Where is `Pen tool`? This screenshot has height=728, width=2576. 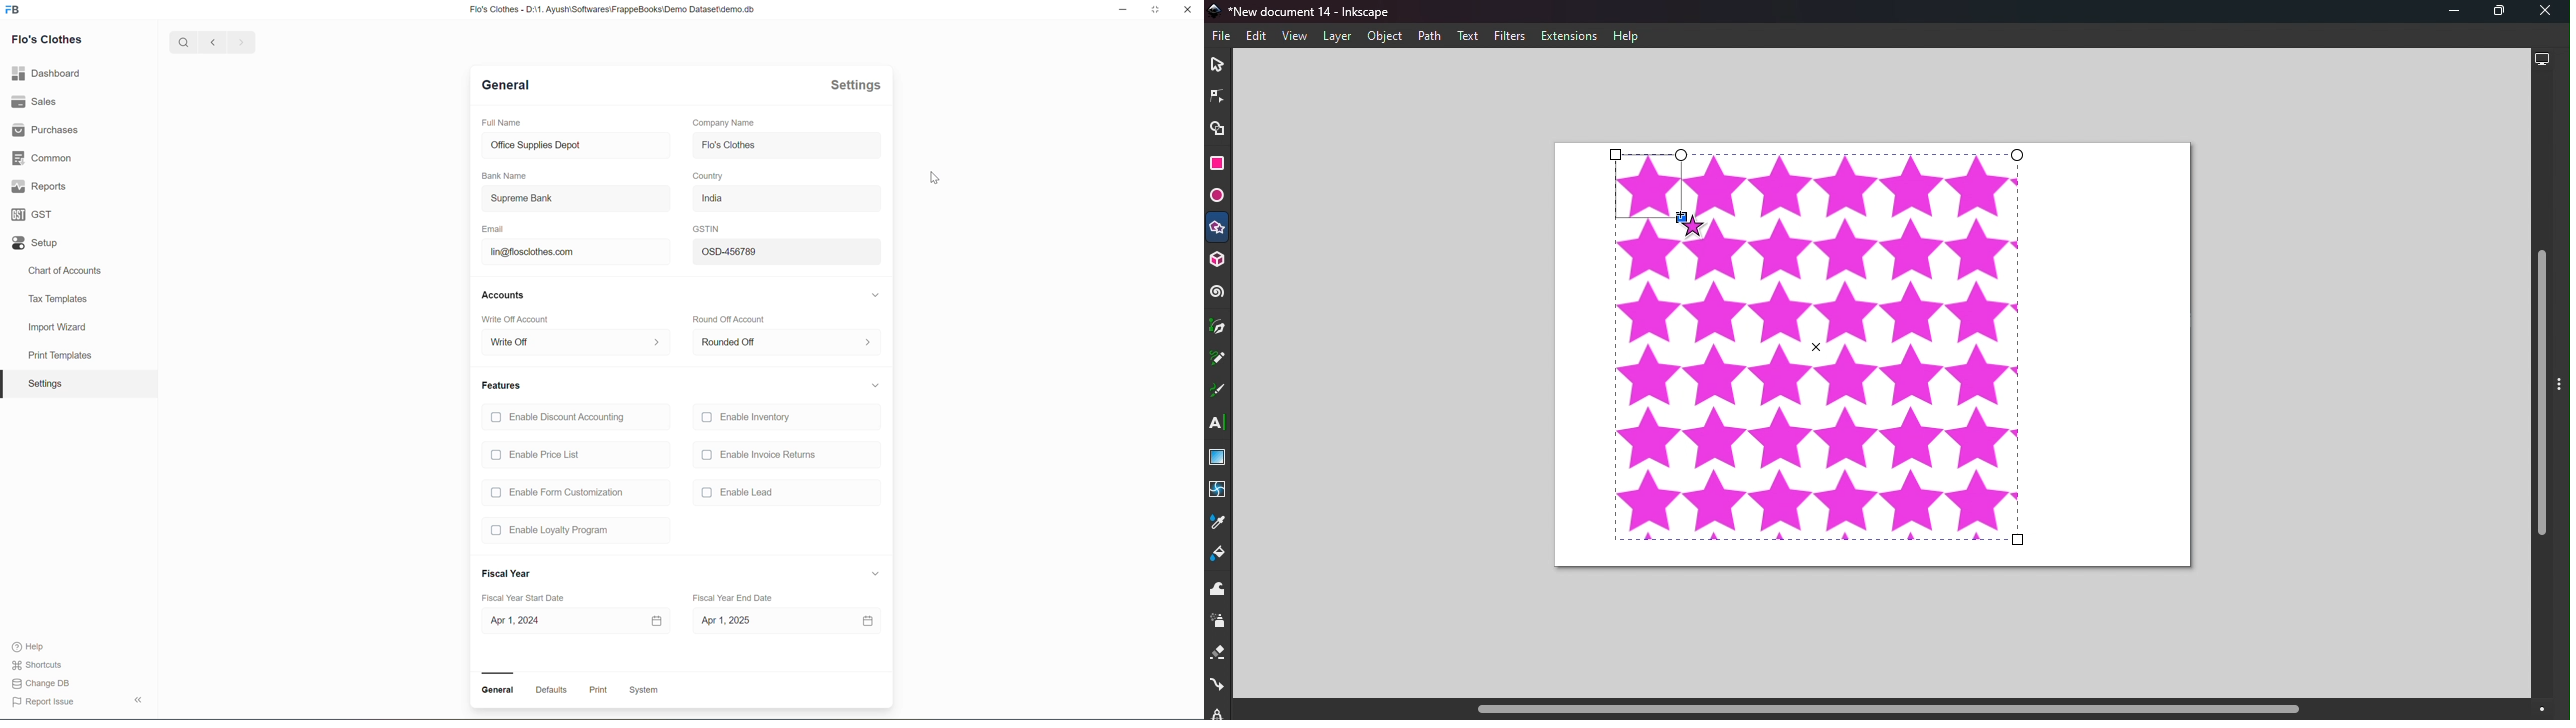 Pen tool is located at coordinates (1219, 327).